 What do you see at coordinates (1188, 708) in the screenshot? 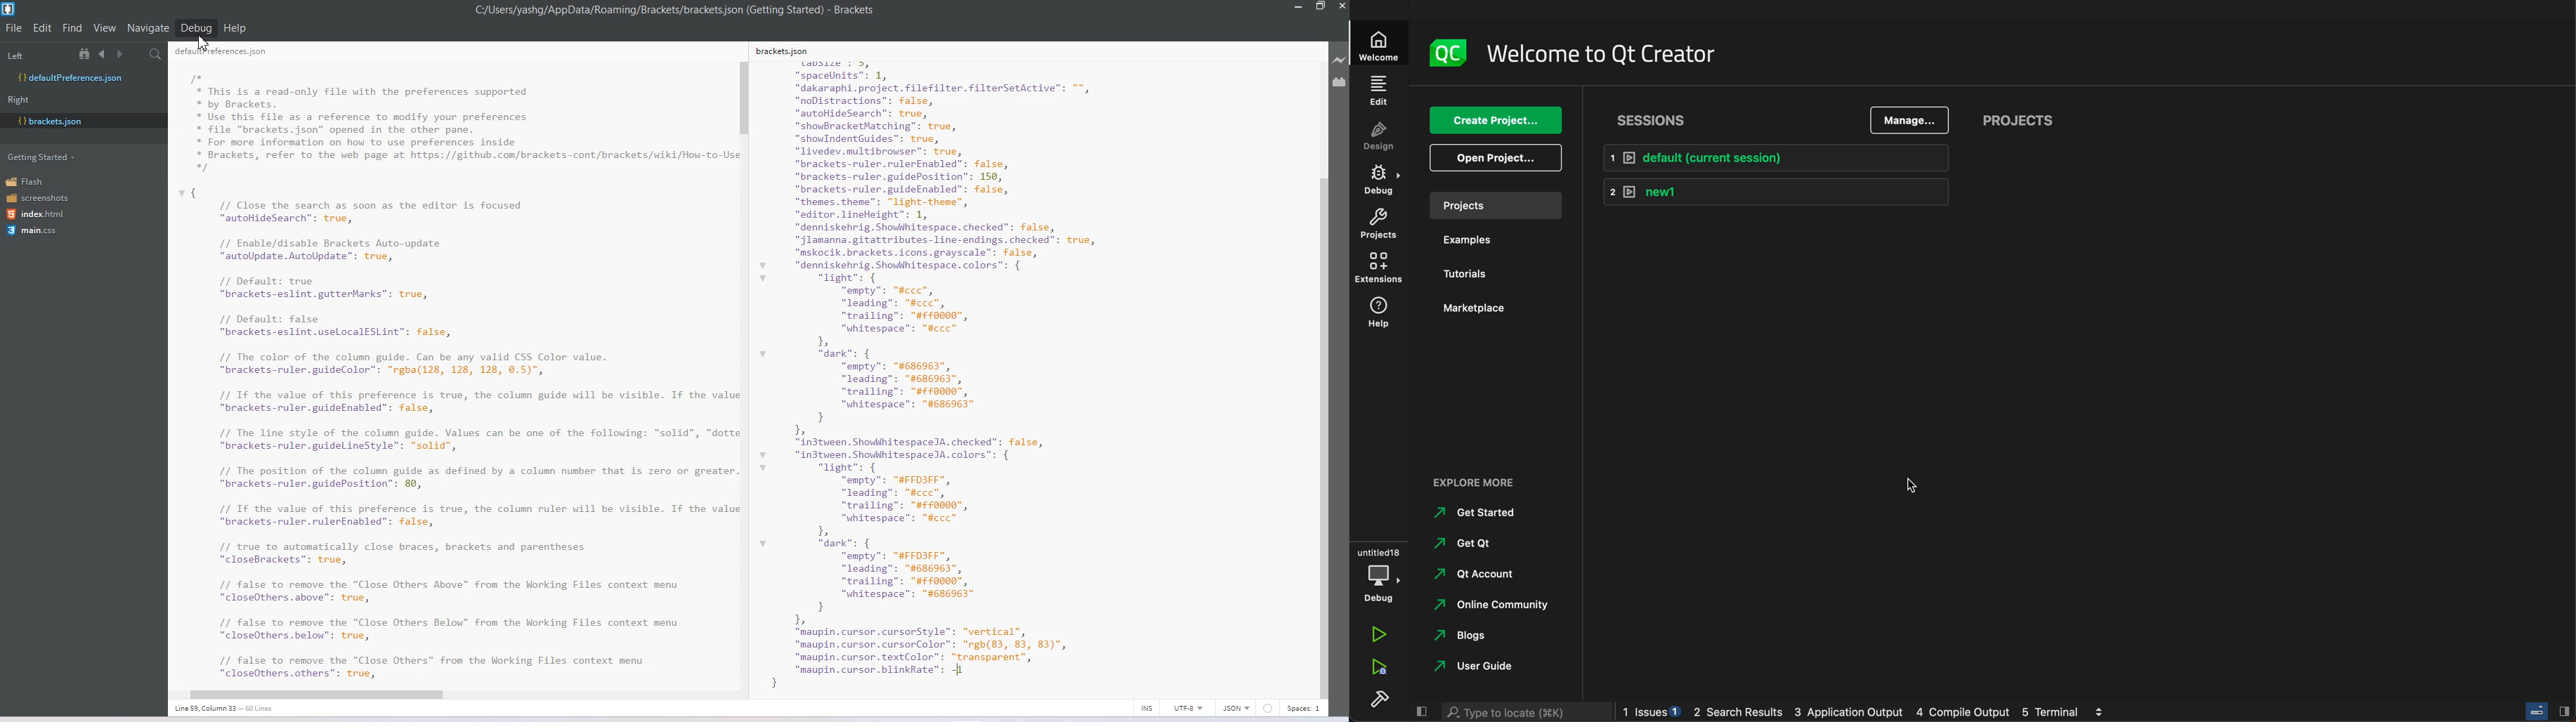
I see `UTF-8` at bounding box center [1188, 708].